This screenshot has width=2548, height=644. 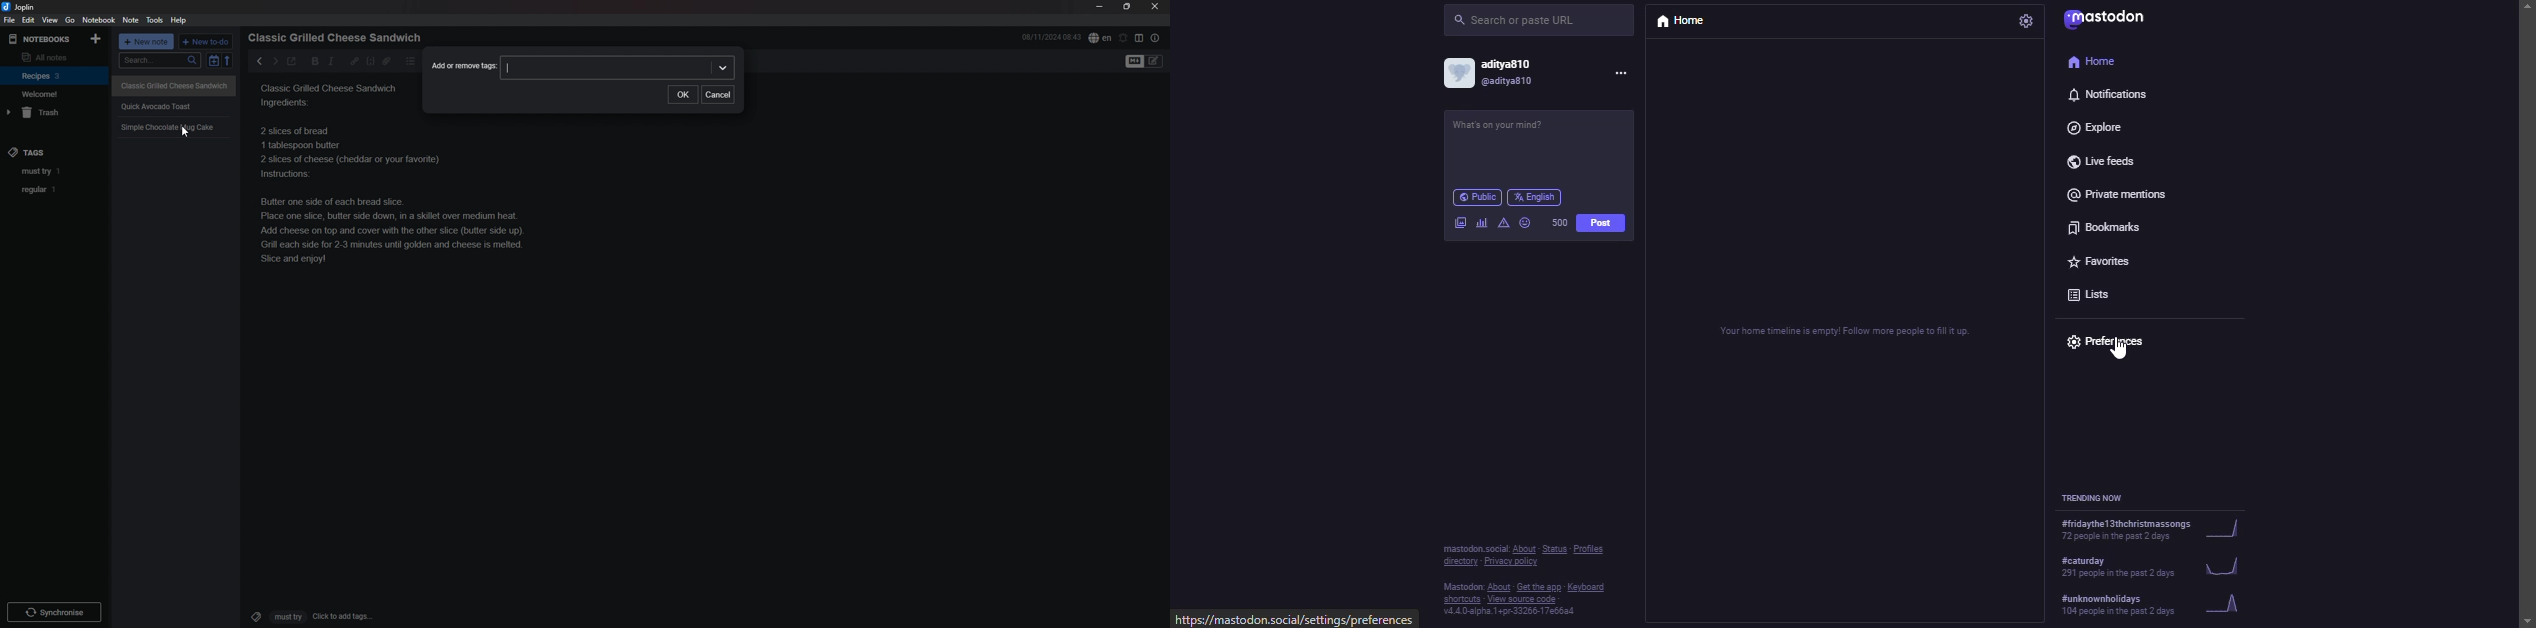 I want to click on toggle external editor, so click(x=291, y=63).